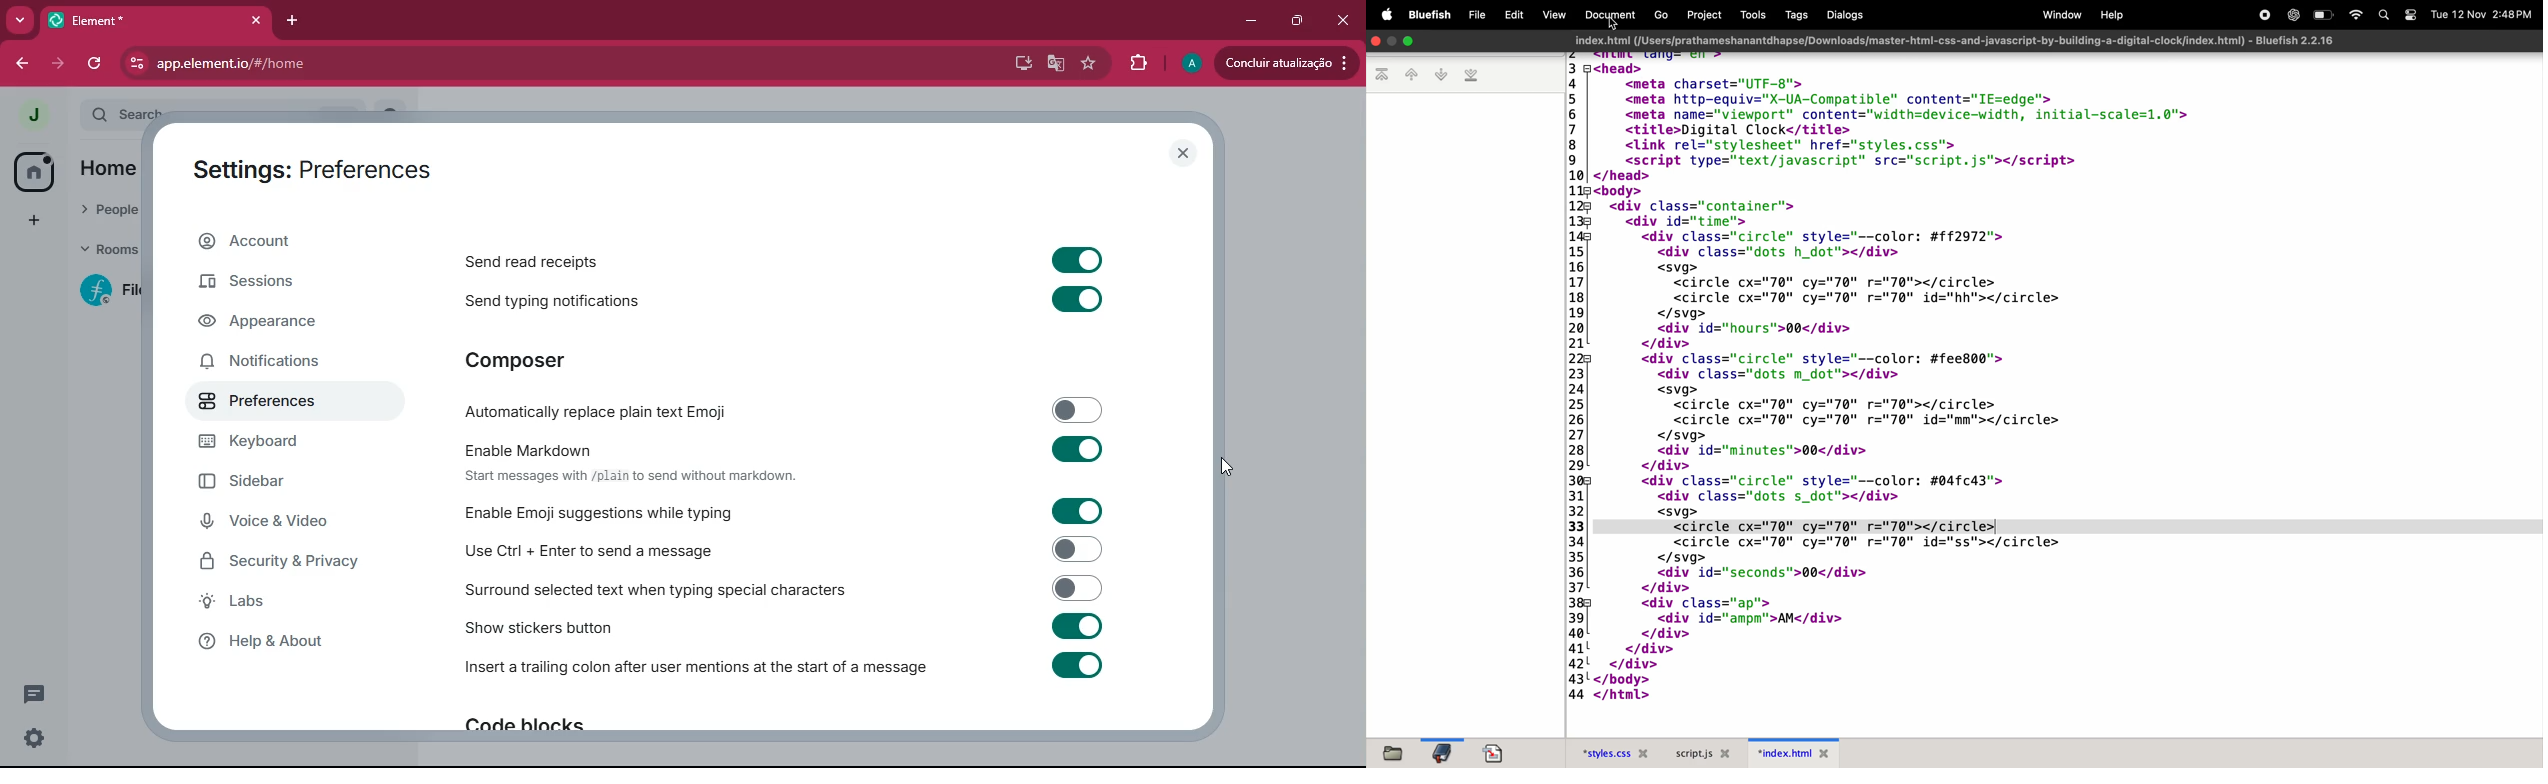 This screenshot has height=784, width=2548. What do you see at coordinates (112, 210) in the screenshot?
I see `people` at bounding box center [112, 210].